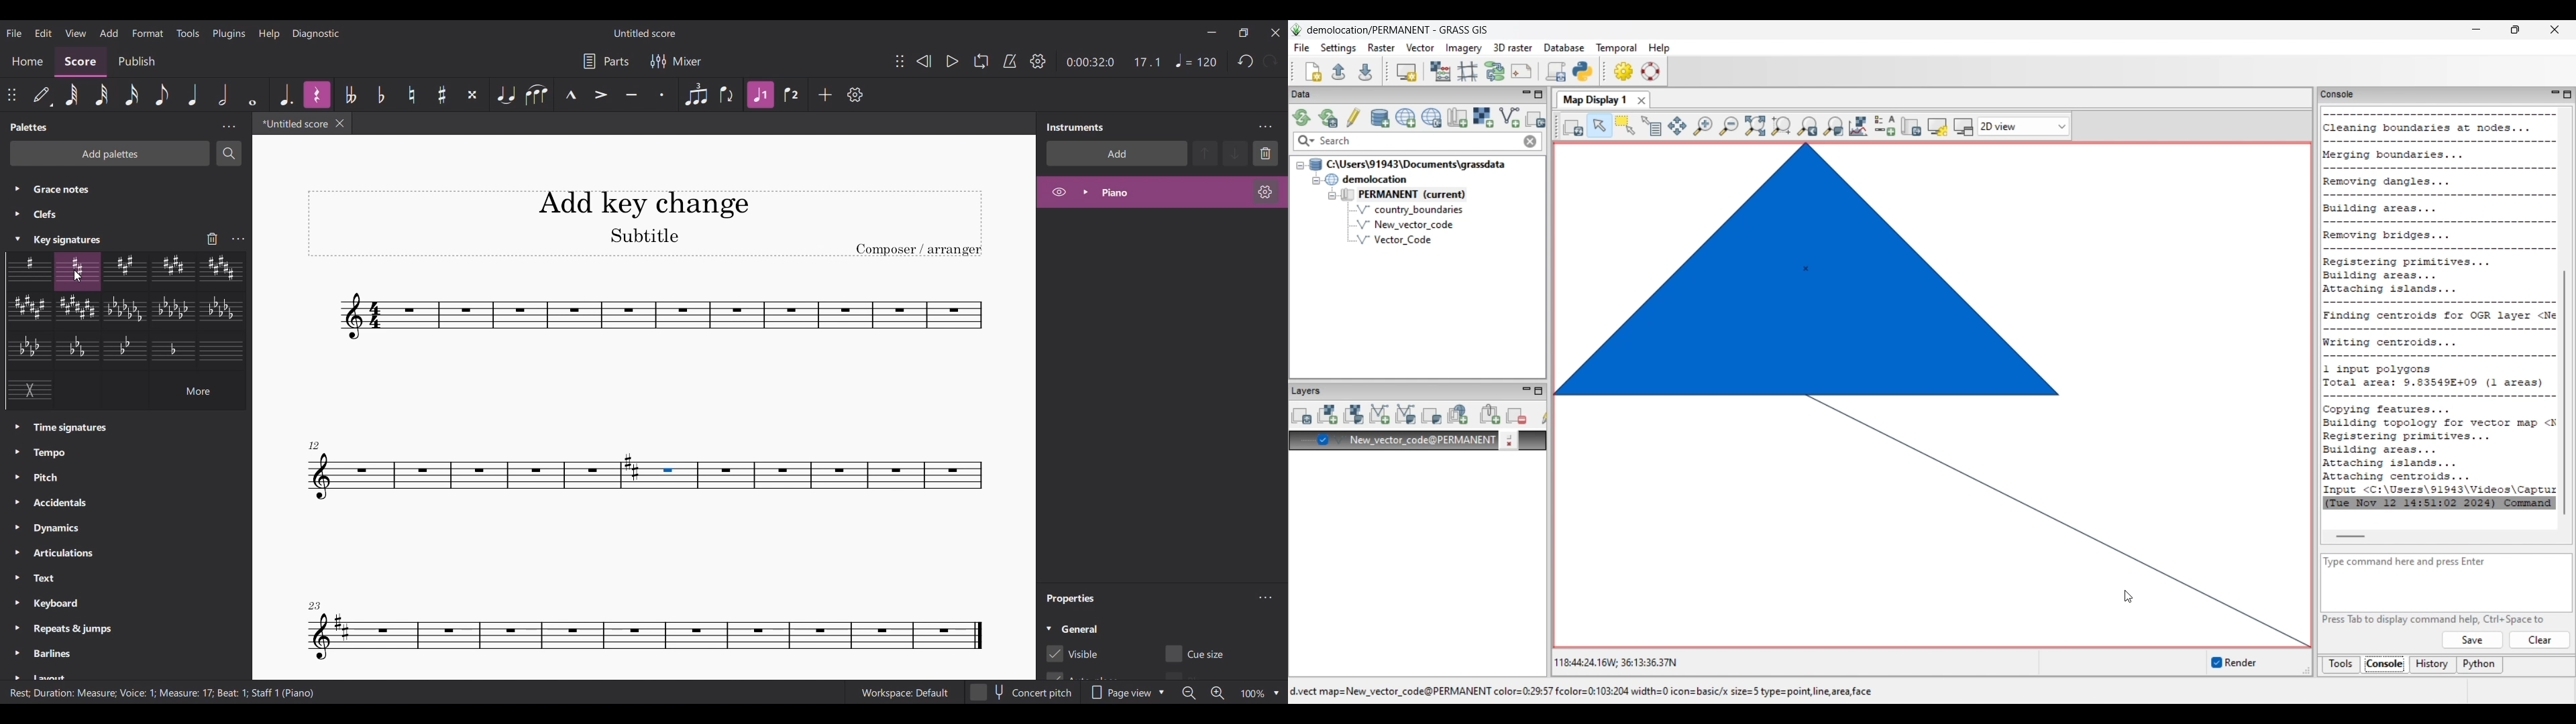  What do you see at coordinates (506, 95) in the screenshot?
I see `Tie` at bounding box center [506, 95].